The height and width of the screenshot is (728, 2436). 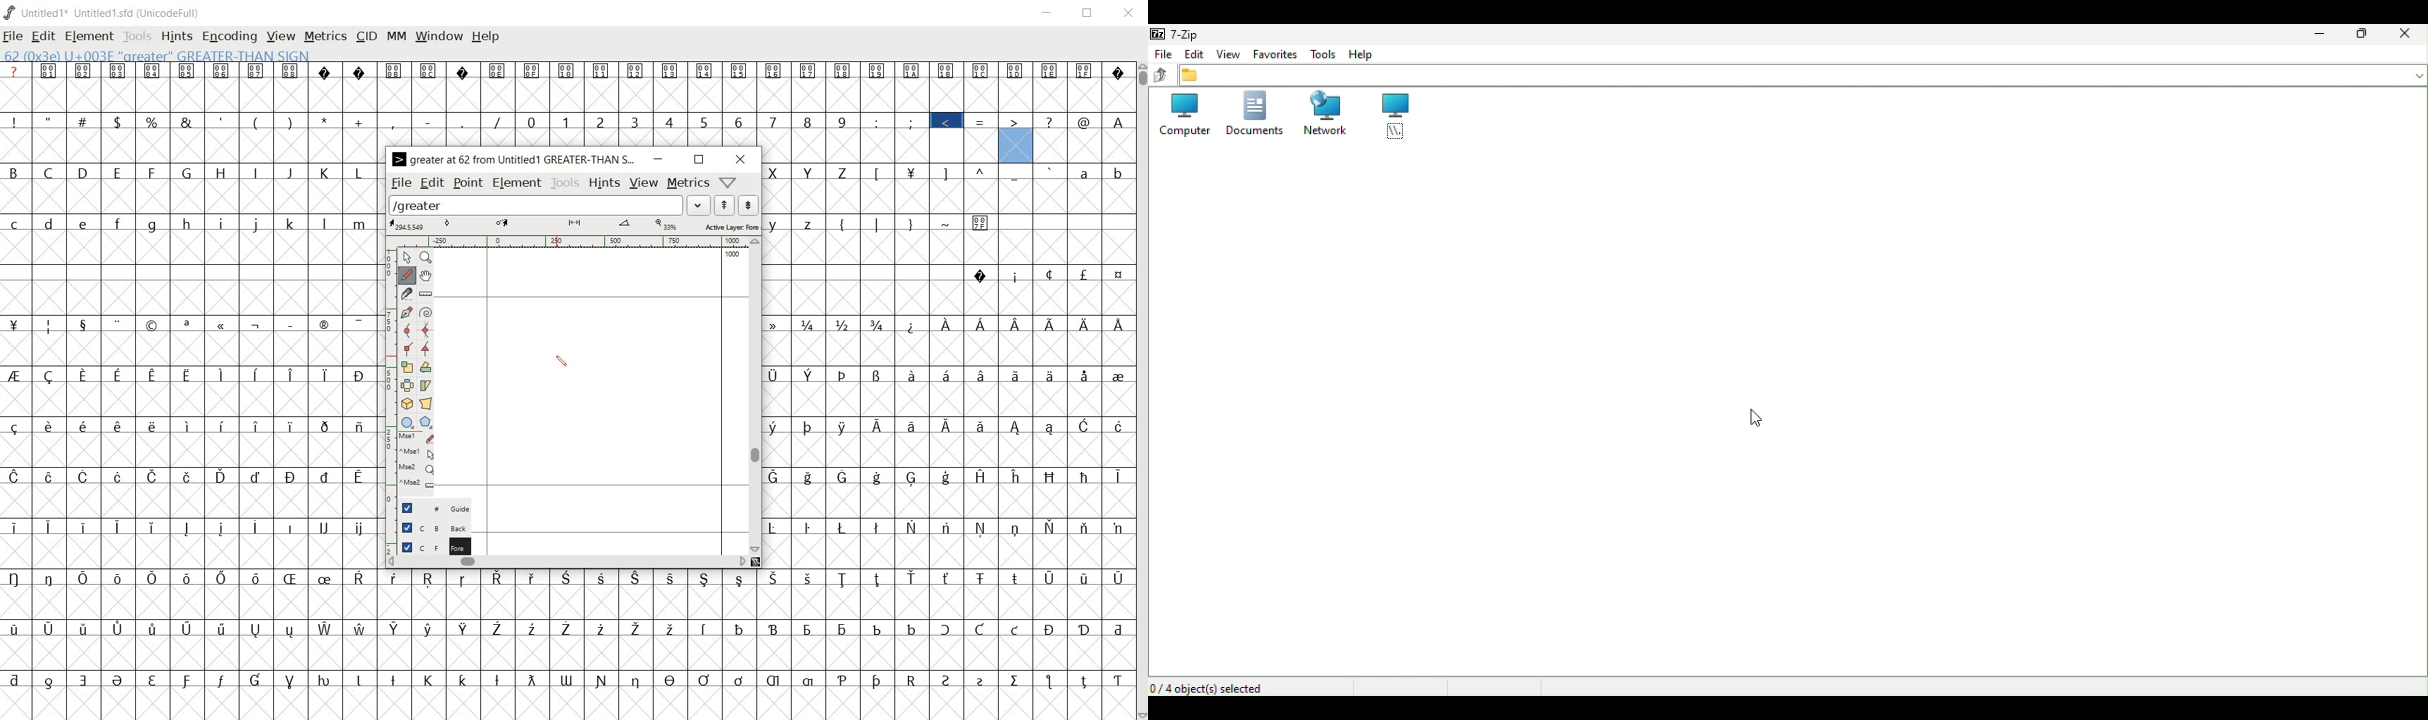 I want to click on cid, so click(x=366, y=35).